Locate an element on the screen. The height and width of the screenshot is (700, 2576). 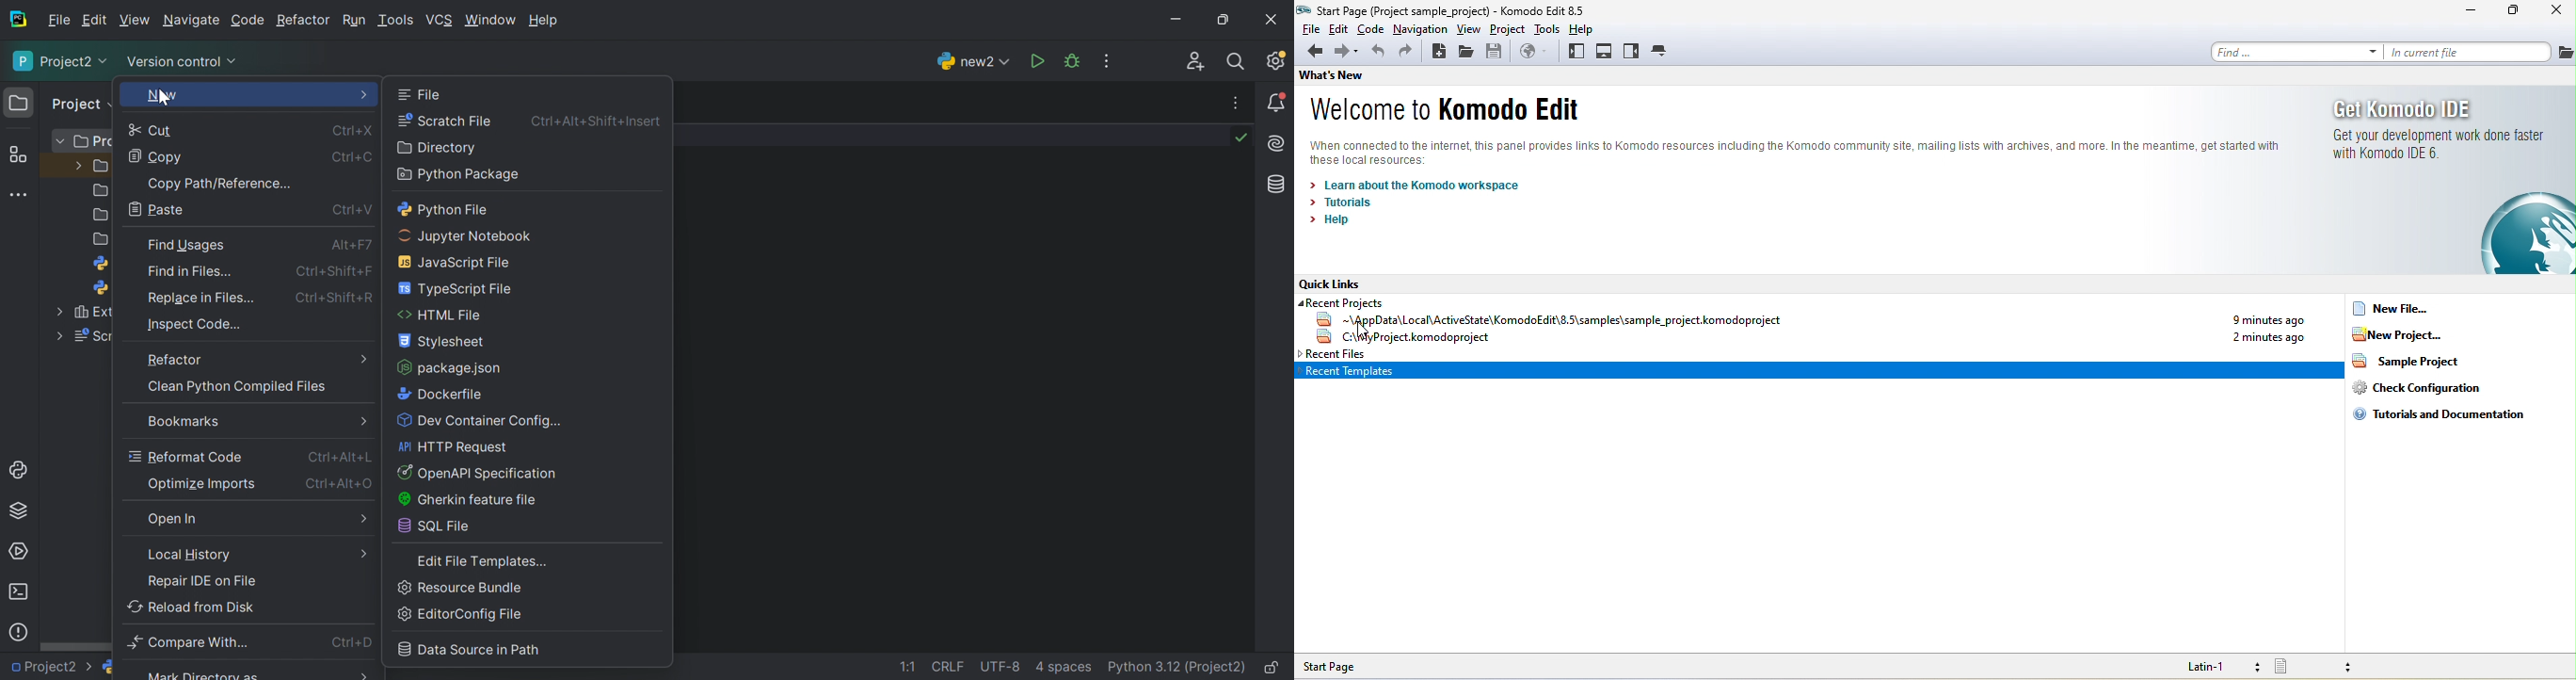
Edit file templates... is located at coordinates (484, 562).